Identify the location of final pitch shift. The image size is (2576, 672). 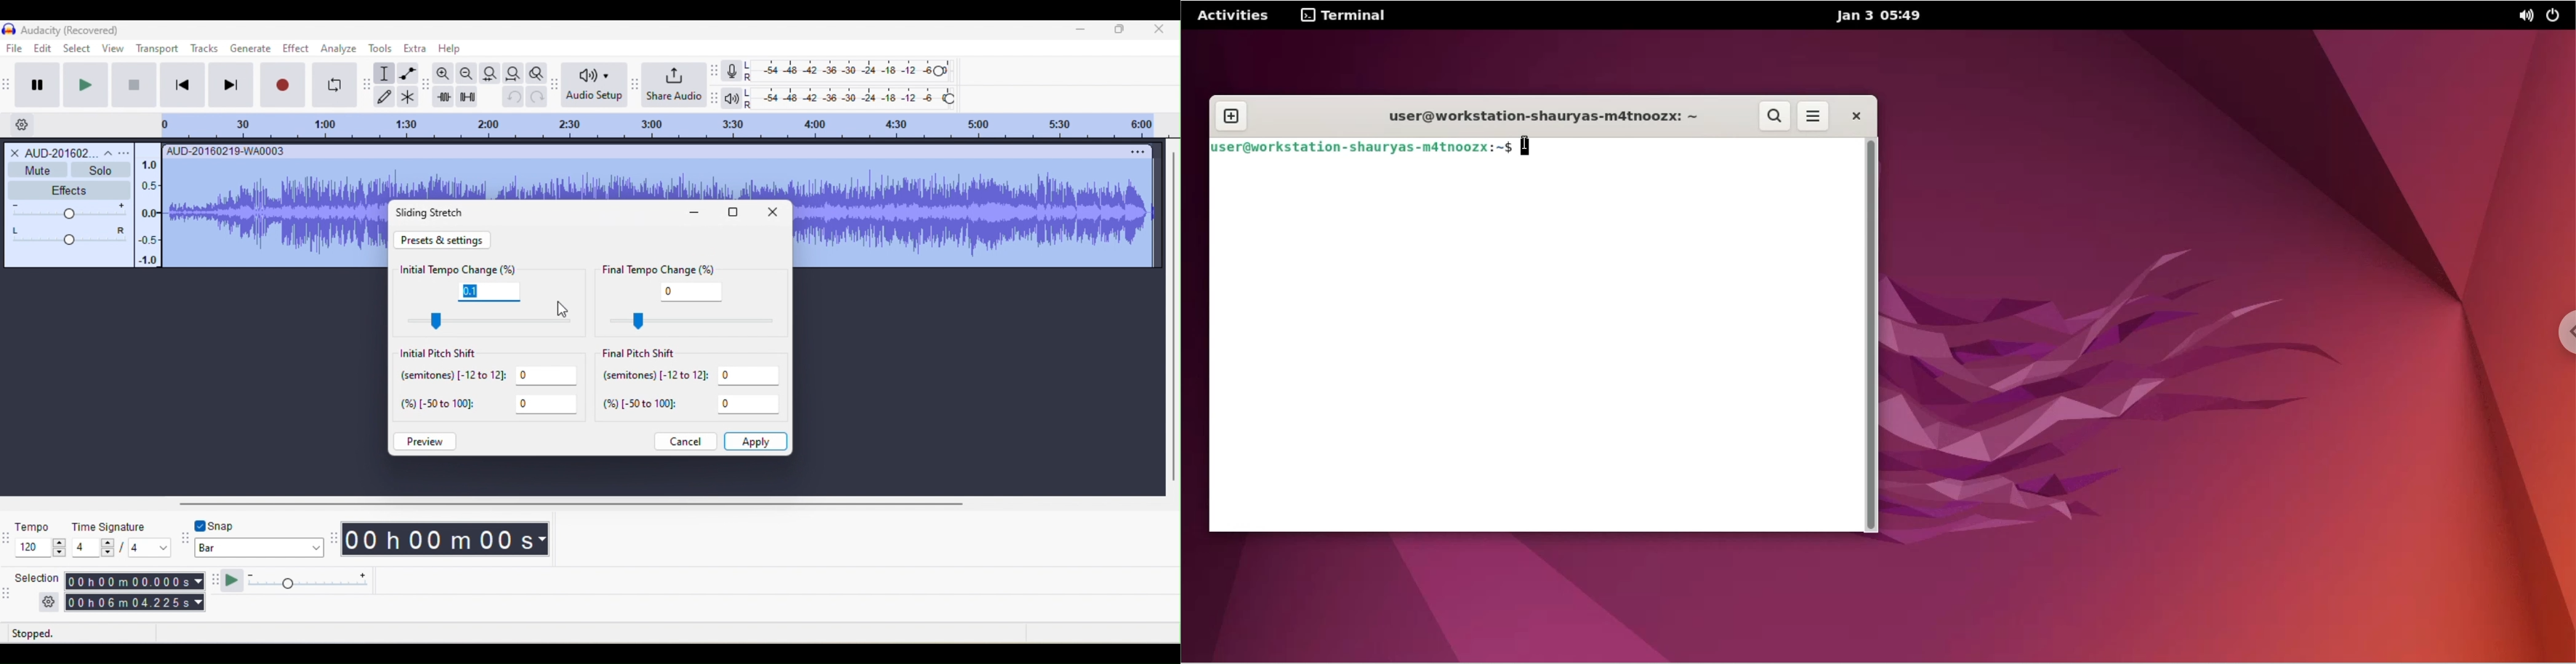
(645, 354).